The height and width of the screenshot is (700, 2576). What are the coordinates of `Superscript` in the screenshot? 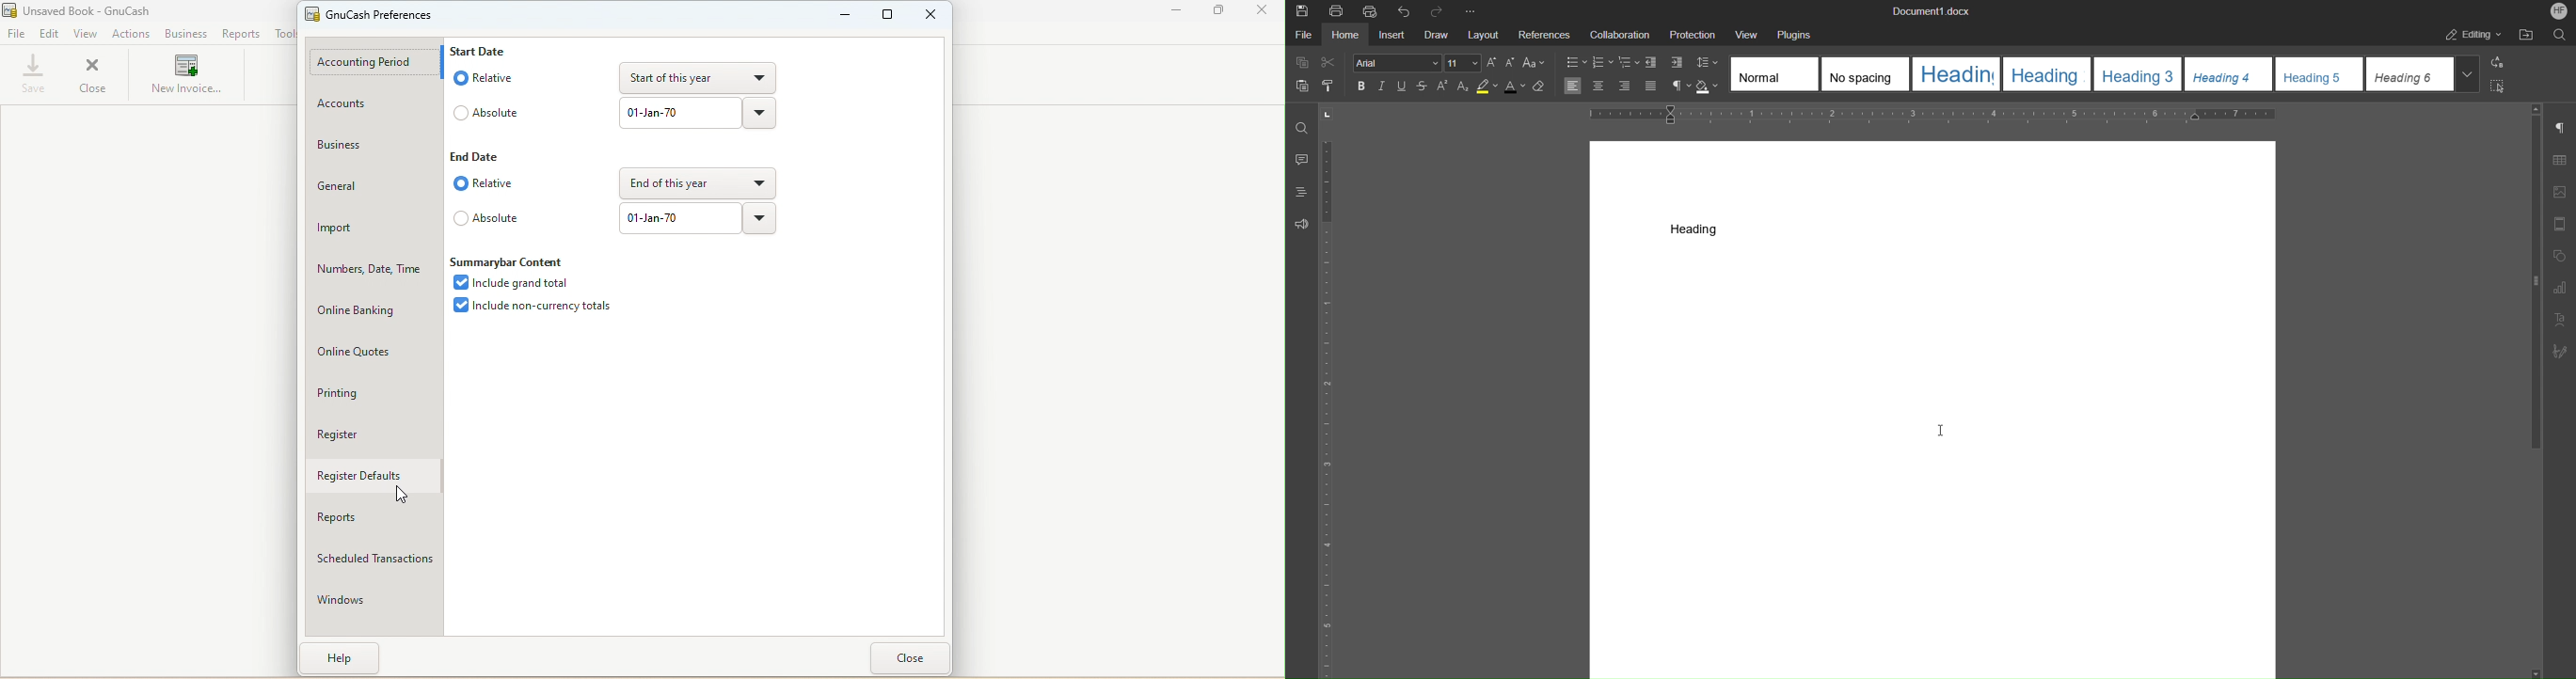 It's located at (1446, 87).